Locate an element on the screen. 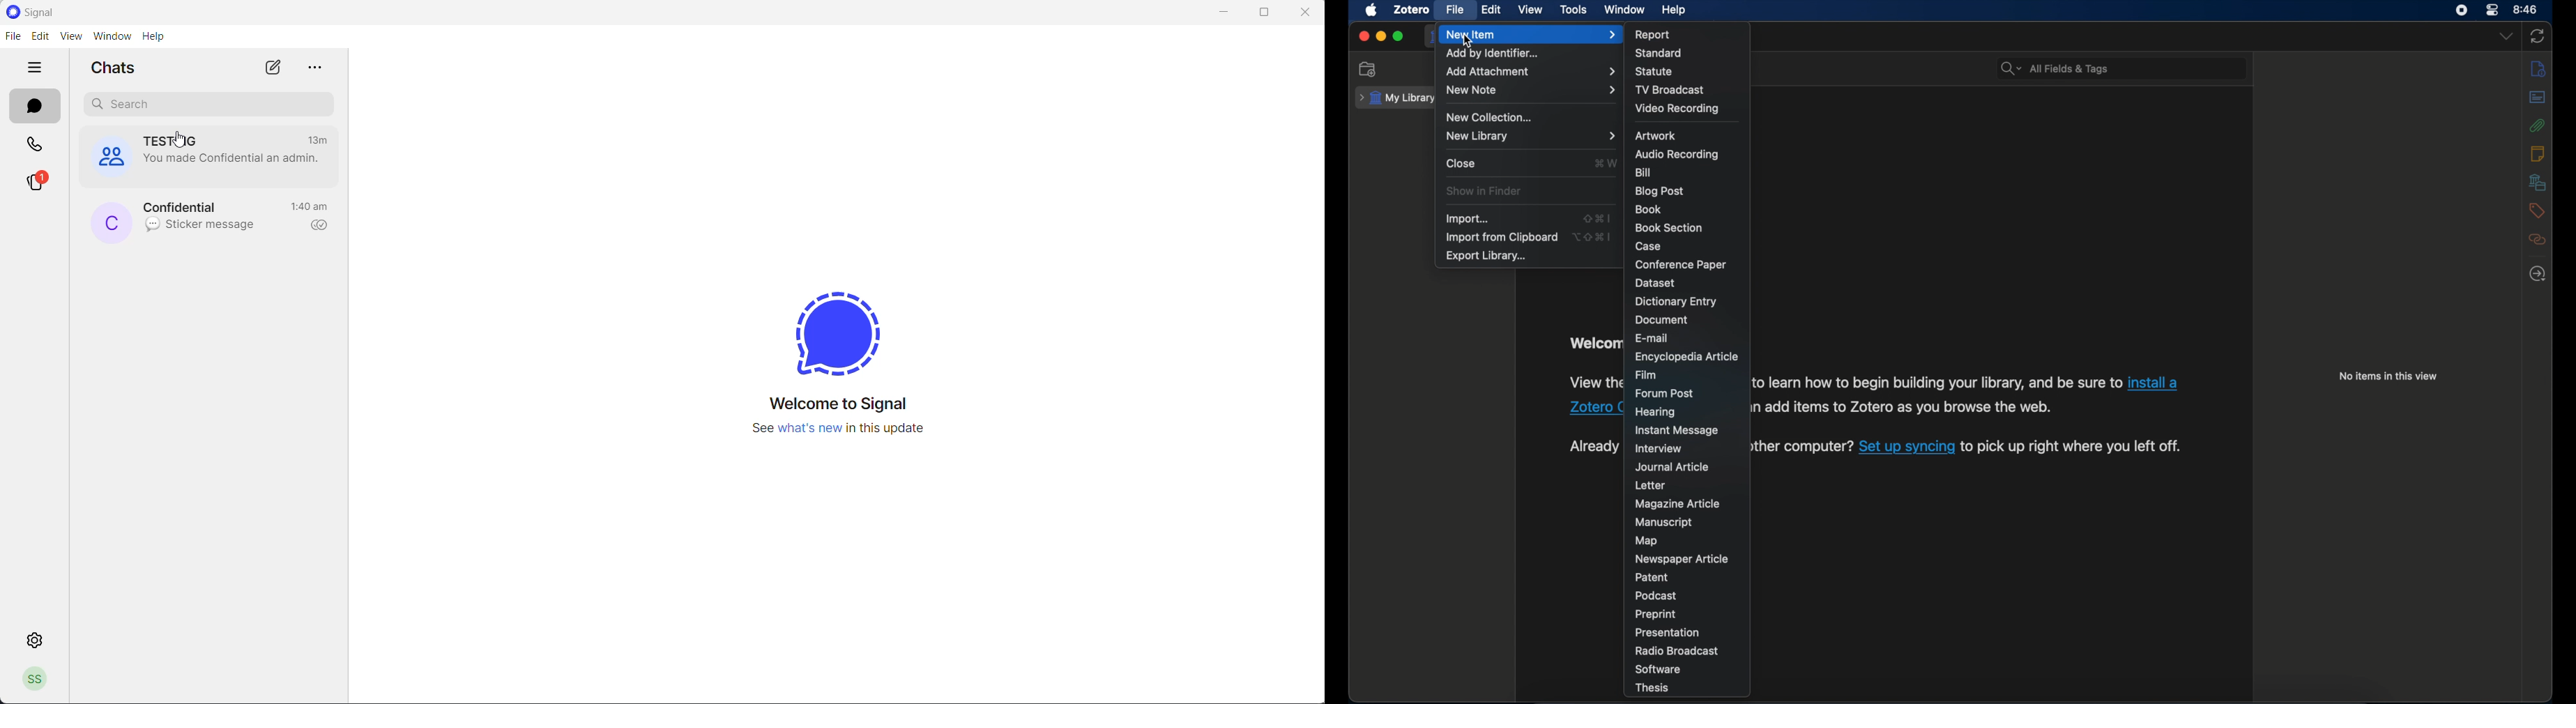 This screenshot has width=2576, height=728. shortcut is located at coordinates (1608, 163).